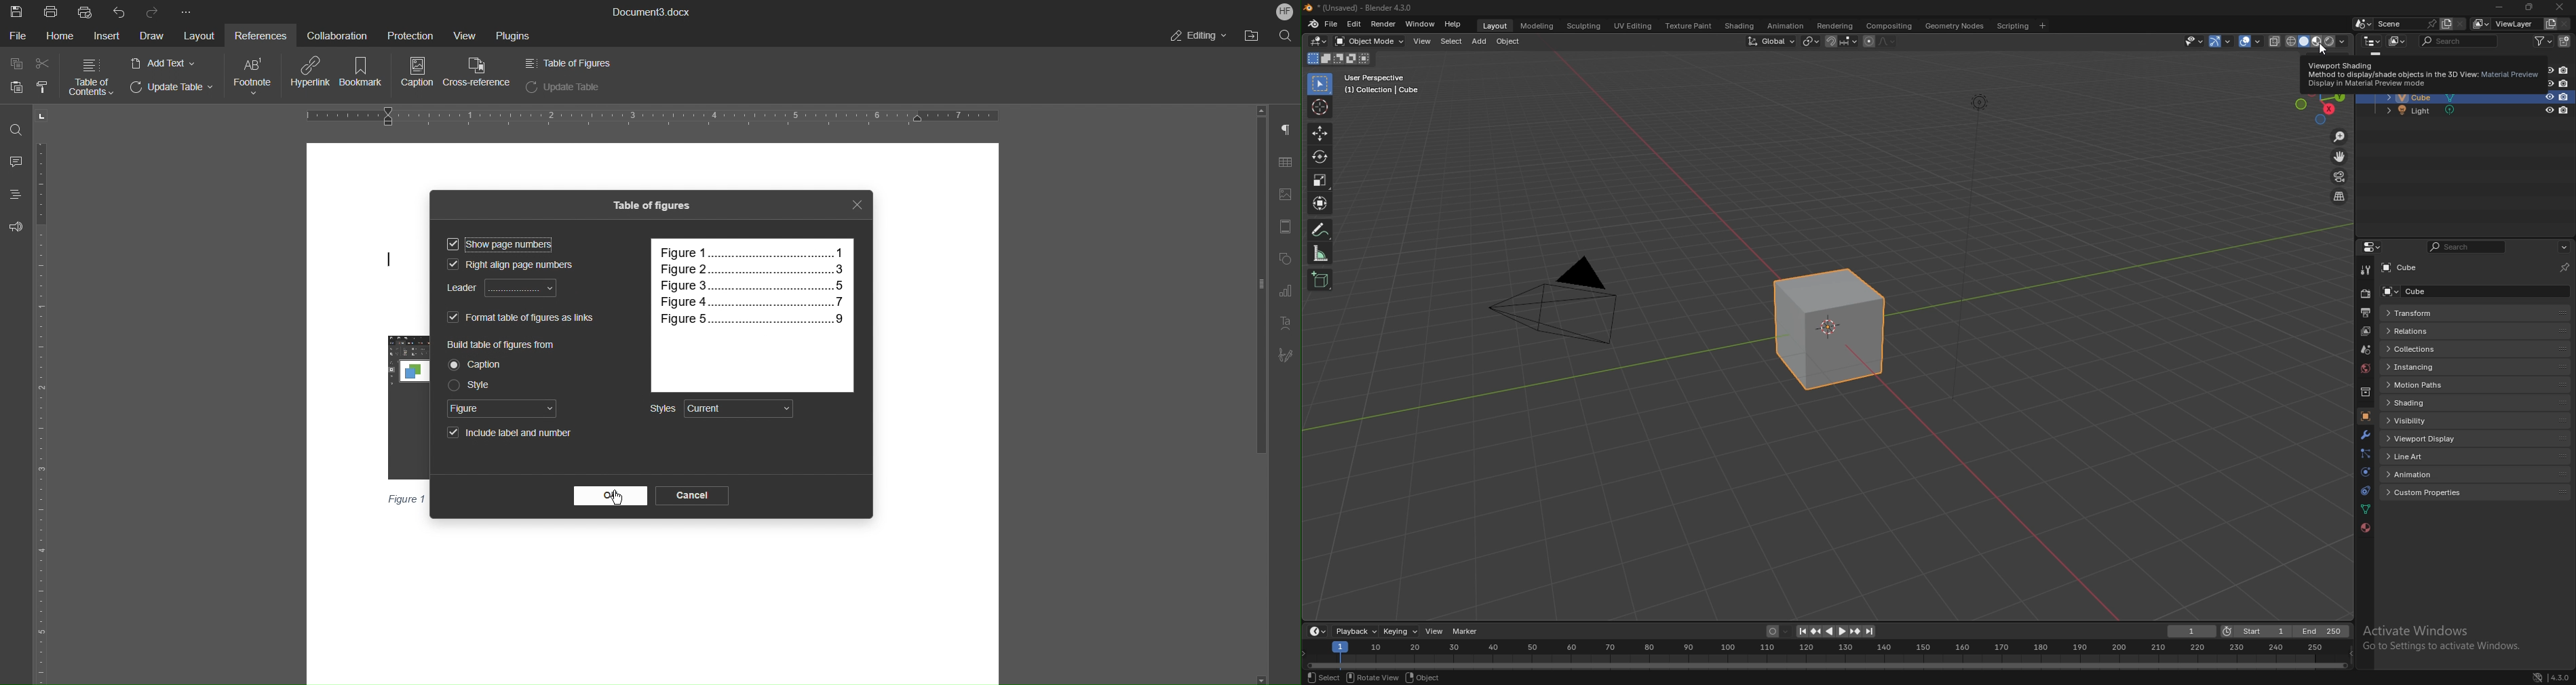  Describe the element at coordinates (1284, 357) in the screenshot. I see `Signature` at that location.